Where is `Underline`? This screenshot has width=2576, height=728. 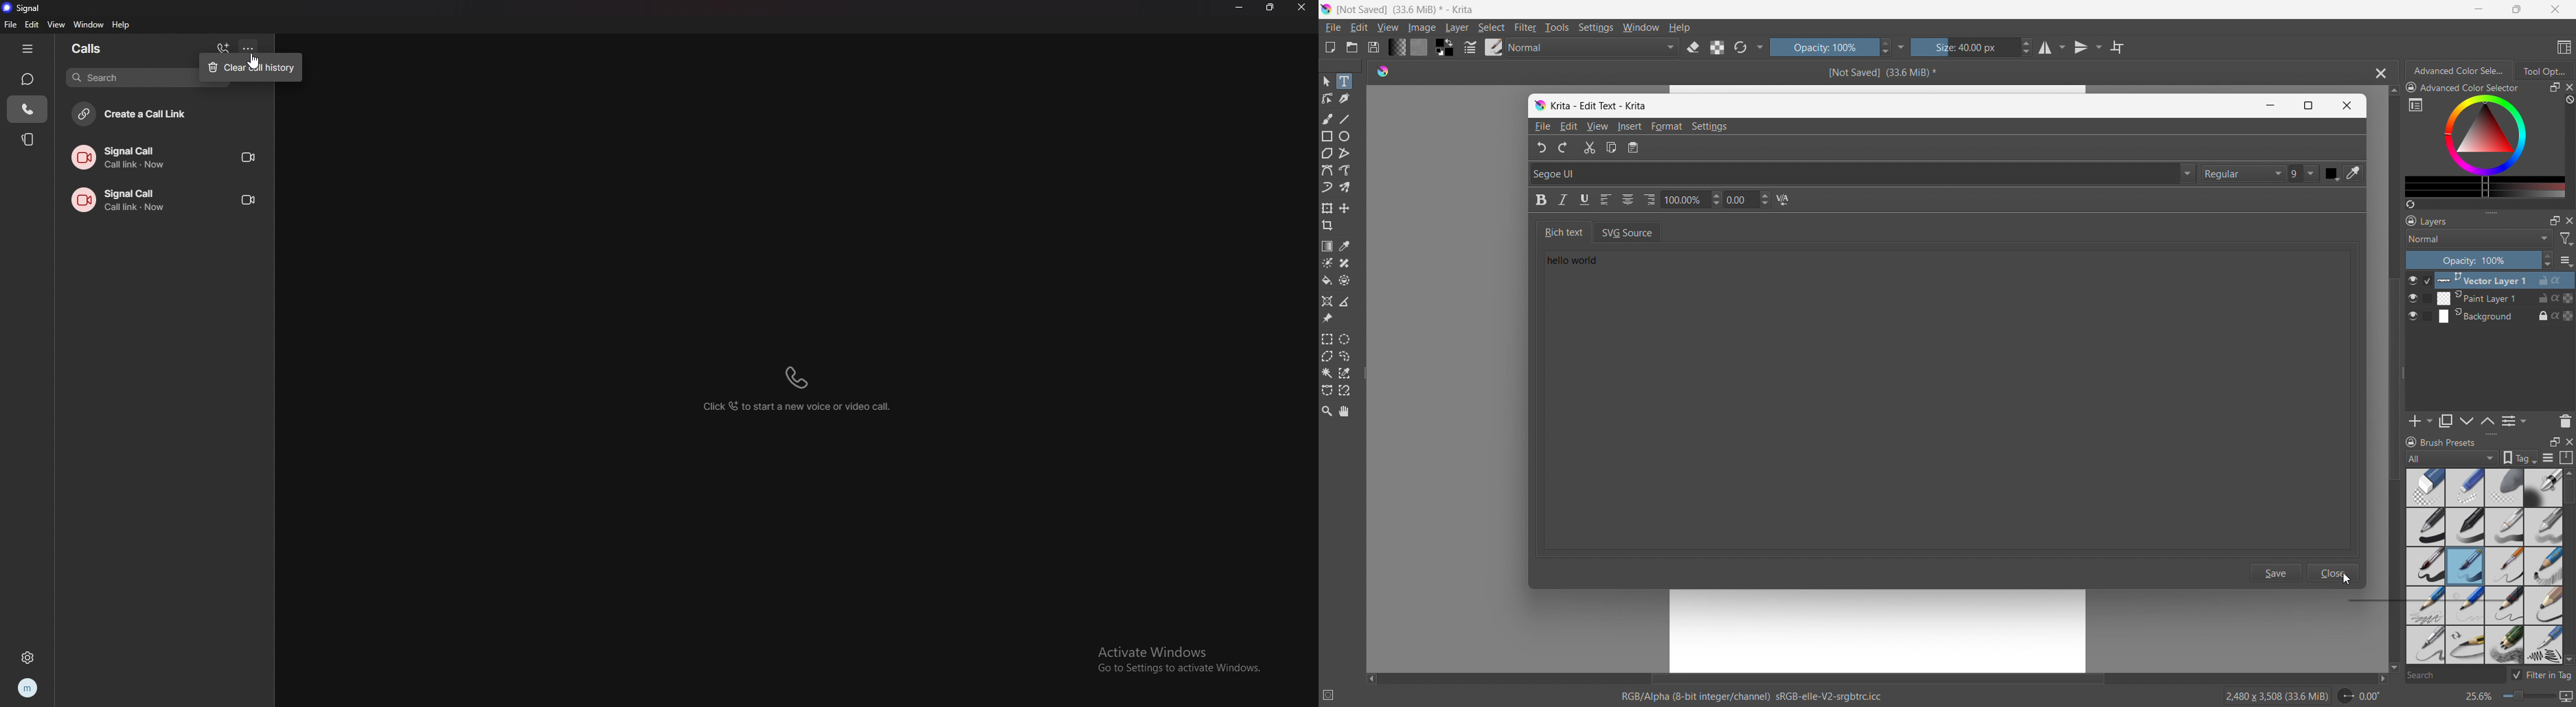 Underline is located at coordinates (1585, 200).